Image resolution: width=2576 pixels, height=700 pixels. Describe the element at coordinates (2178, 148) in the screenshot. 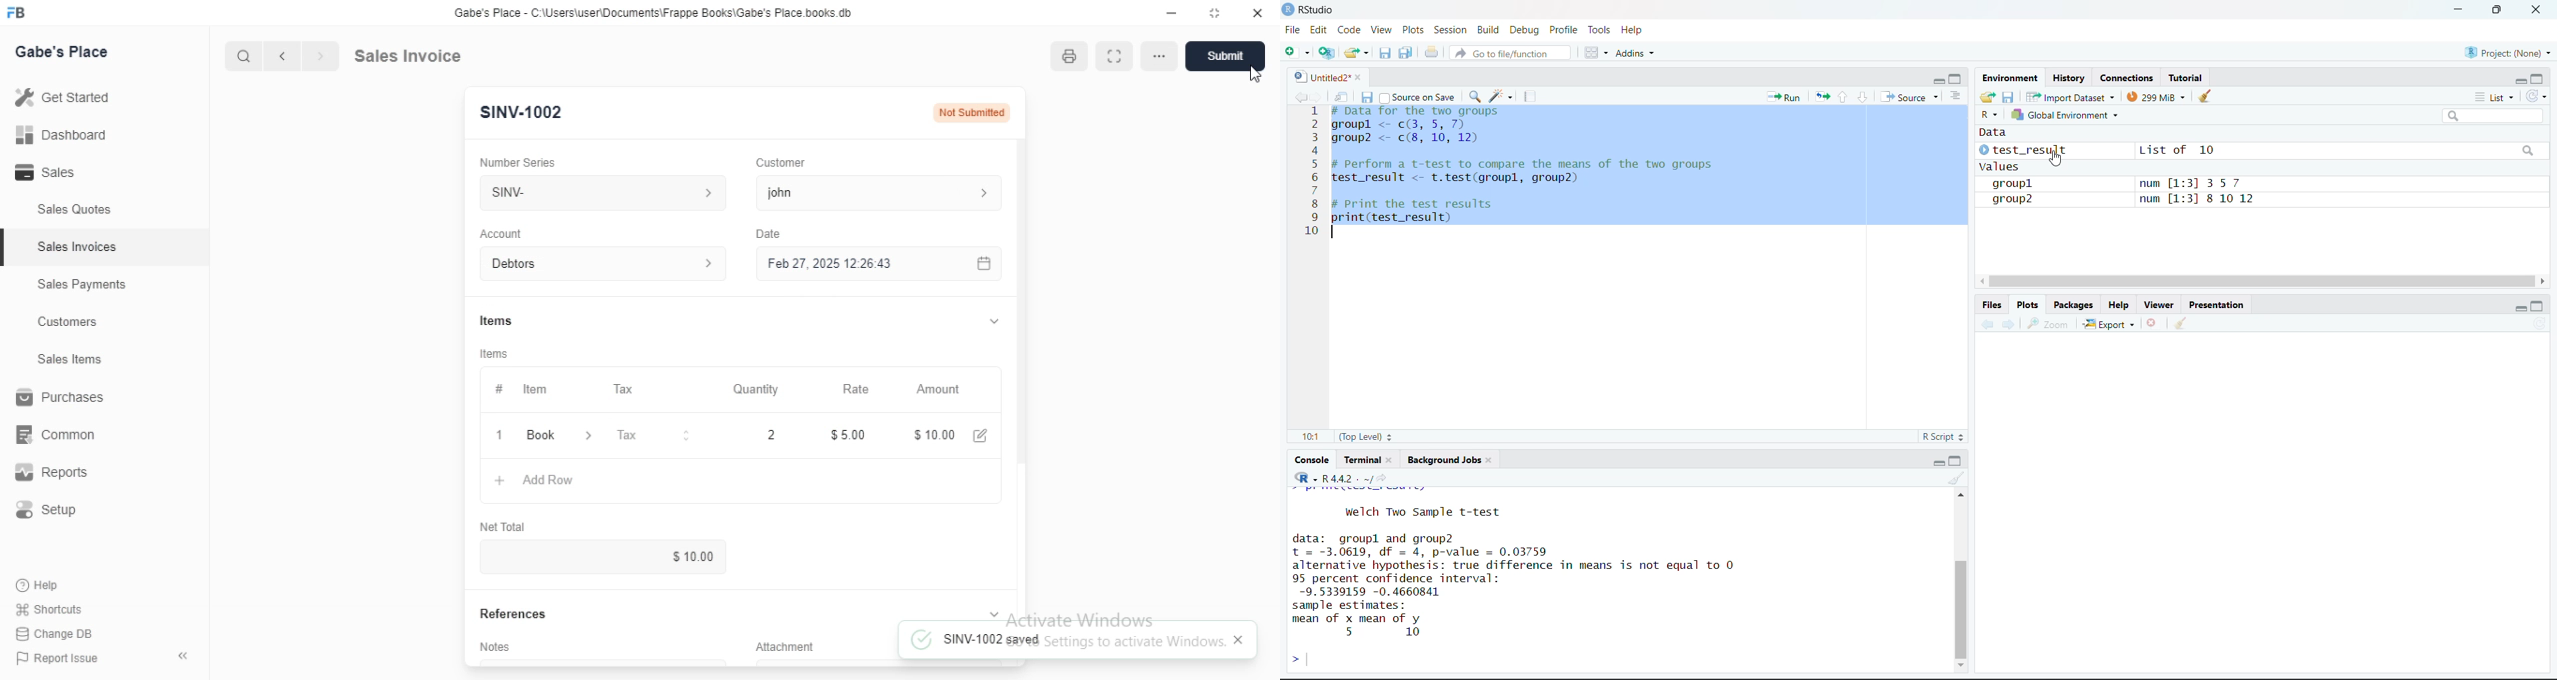

I see `List of 10` at that location.